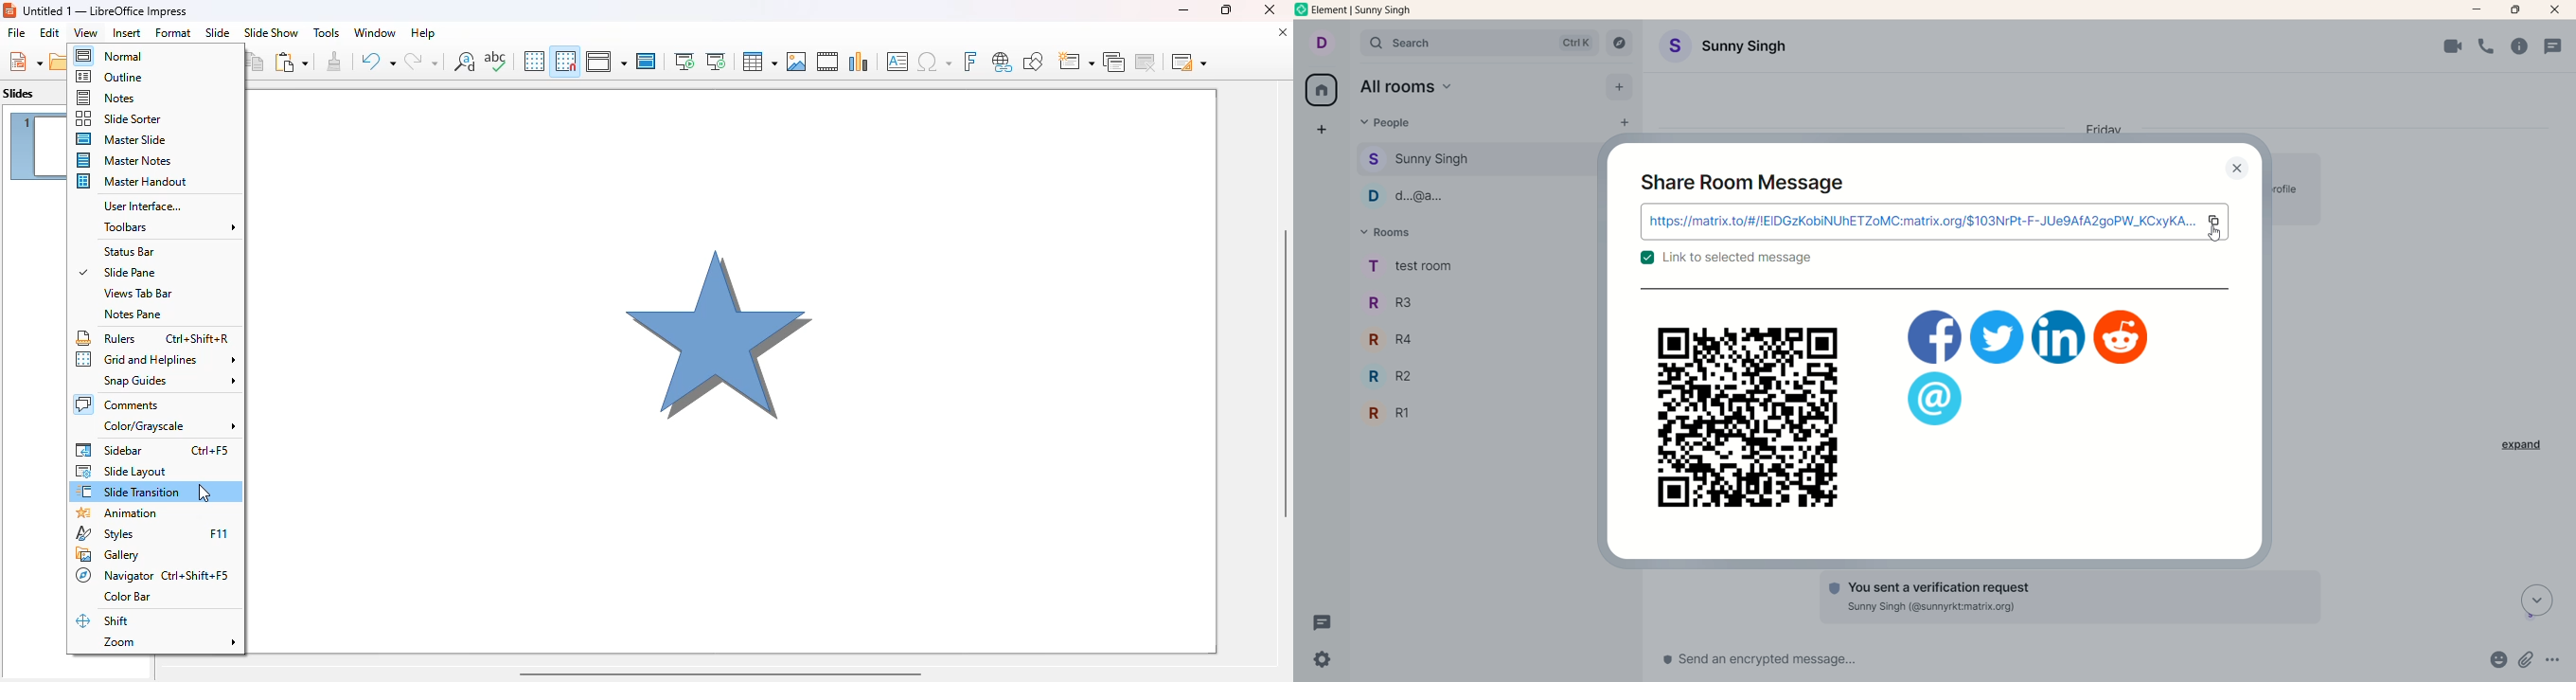 The image size is (2576, 700). What do you see at coordinates (118, 272) in the screenshot?
I see `slide pane` at bounding box center [118, 272].